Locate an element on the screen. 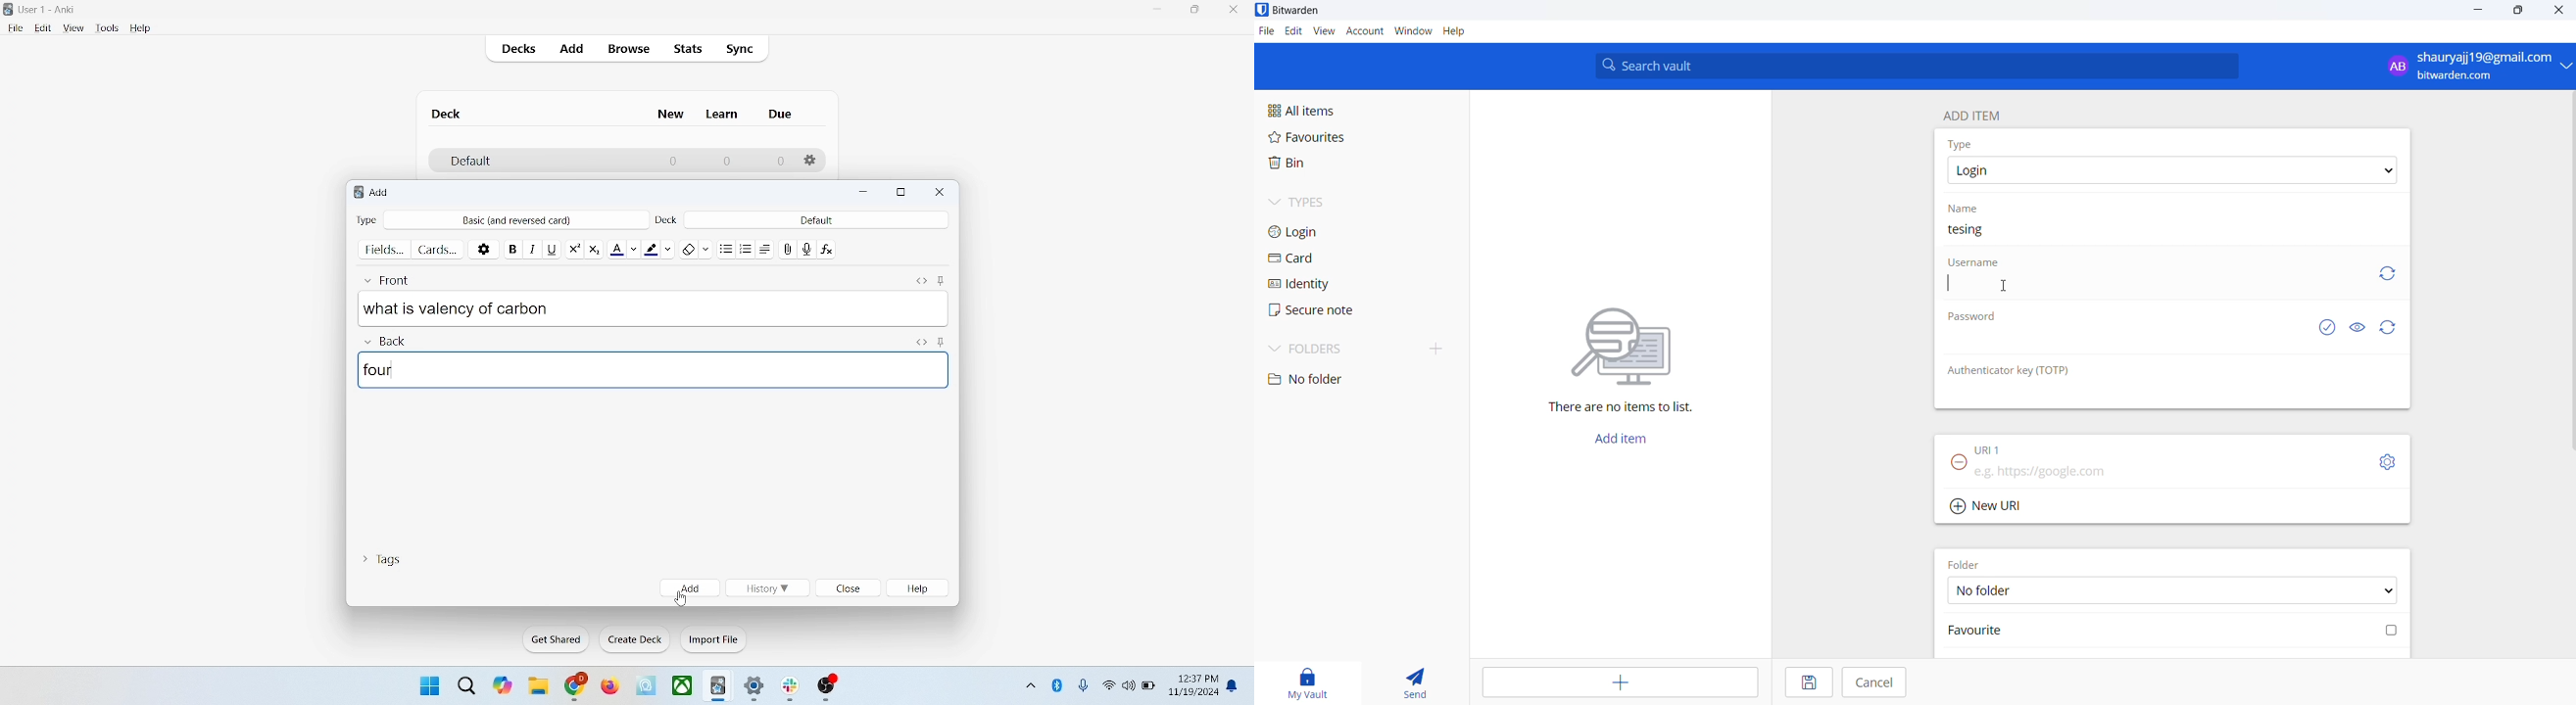 The width and height of the screenshot is (2576, 728). Password  is located at coordinates (1976, 319).